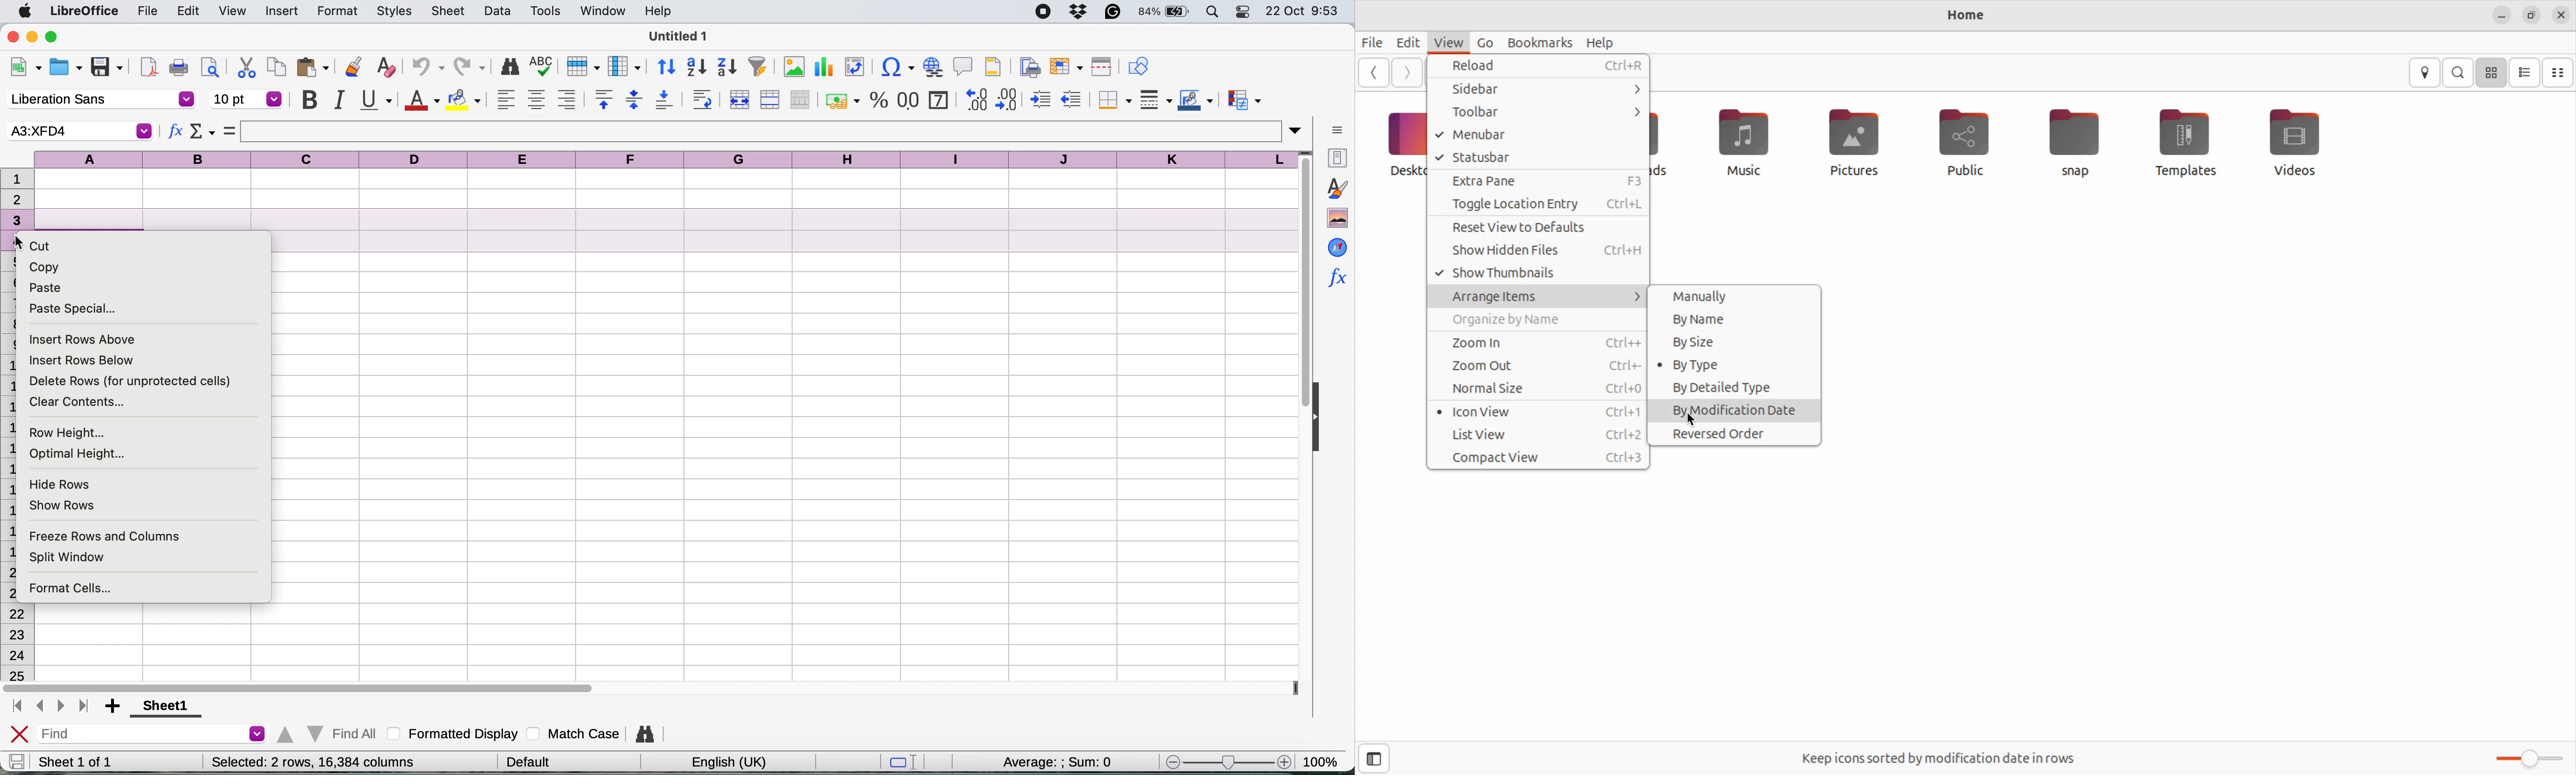 The width and height of the screenshot is (2576, 784). What do you see at coordinates (542, 67) in the screenshot?
I see `spelling` at bounding box center [542, 67].